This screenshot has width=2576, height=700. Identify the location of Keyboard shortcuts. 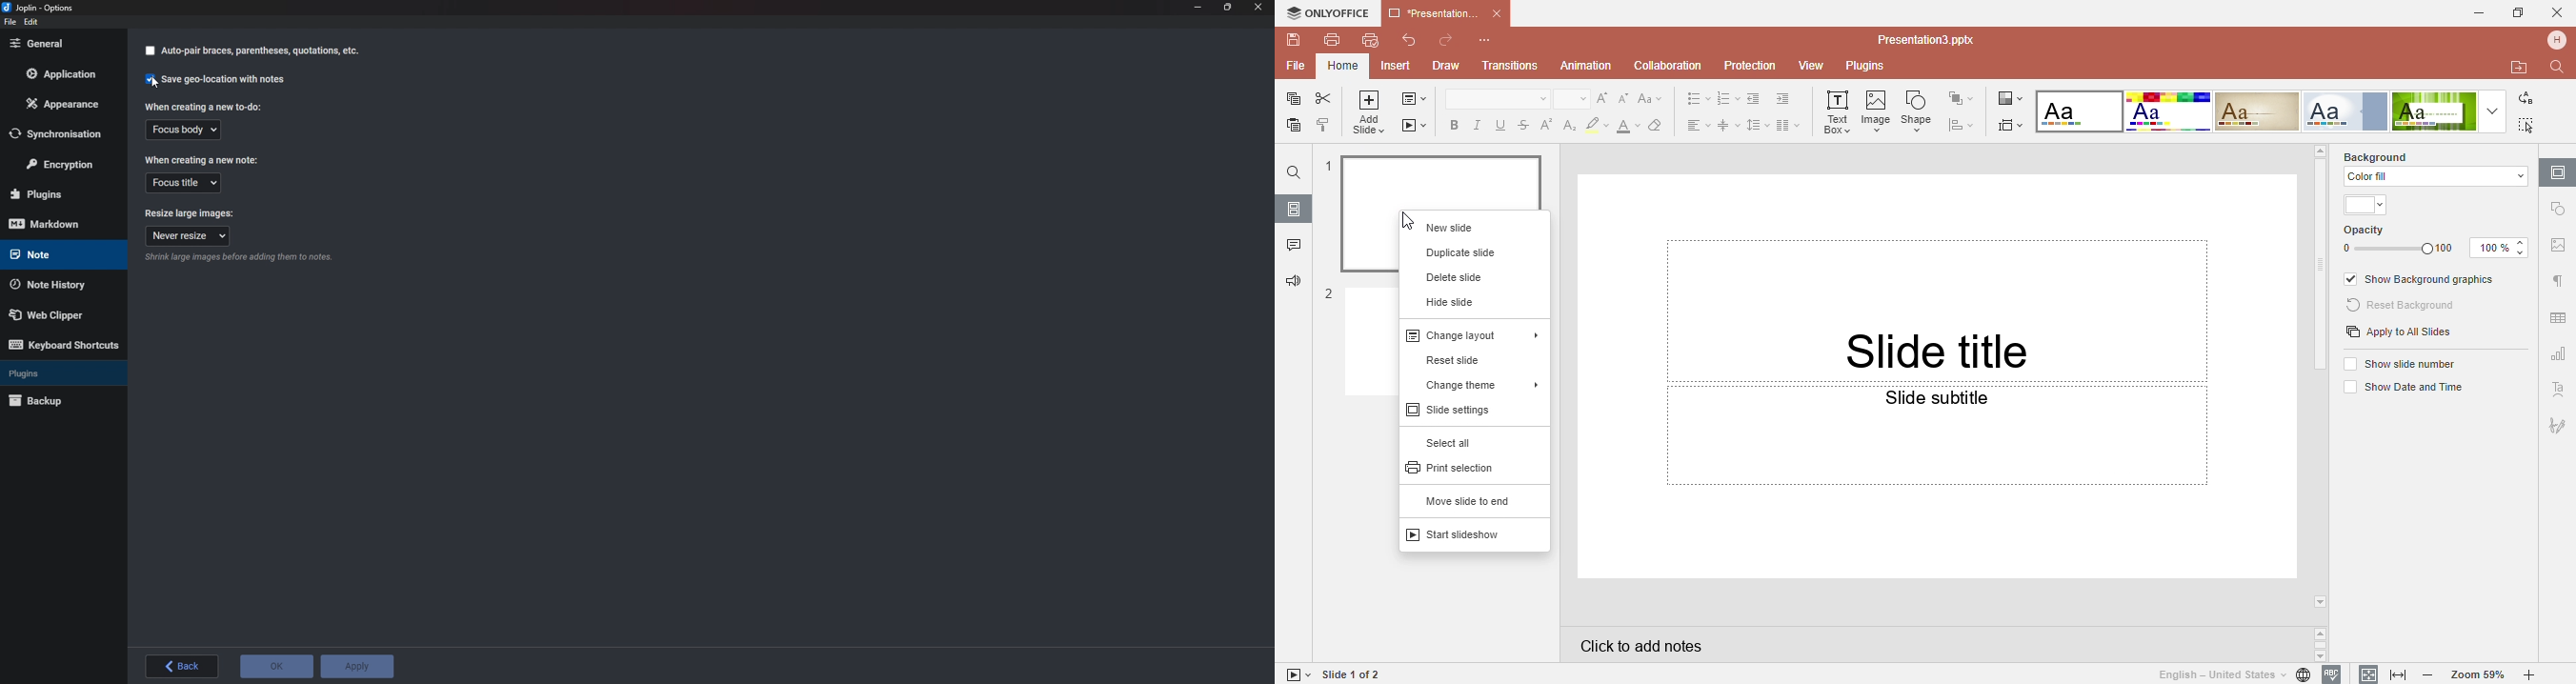
(63, 345).